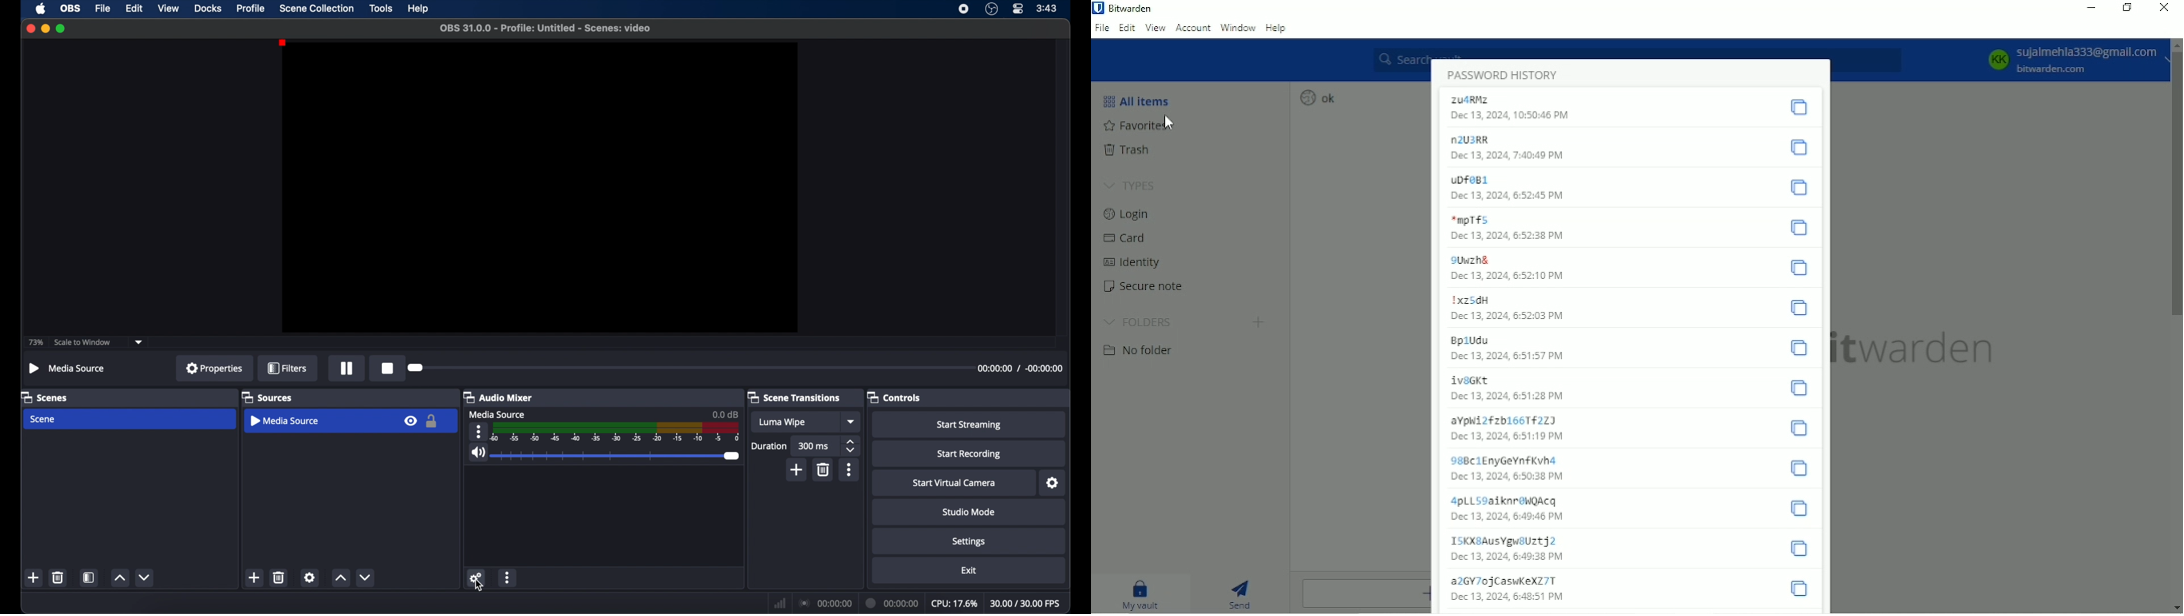 Image resolution: width=2184 pixels, height=616 pixels. Describe the element at coordinates (971, 571) in the screenshot. I see `exit` at that location.